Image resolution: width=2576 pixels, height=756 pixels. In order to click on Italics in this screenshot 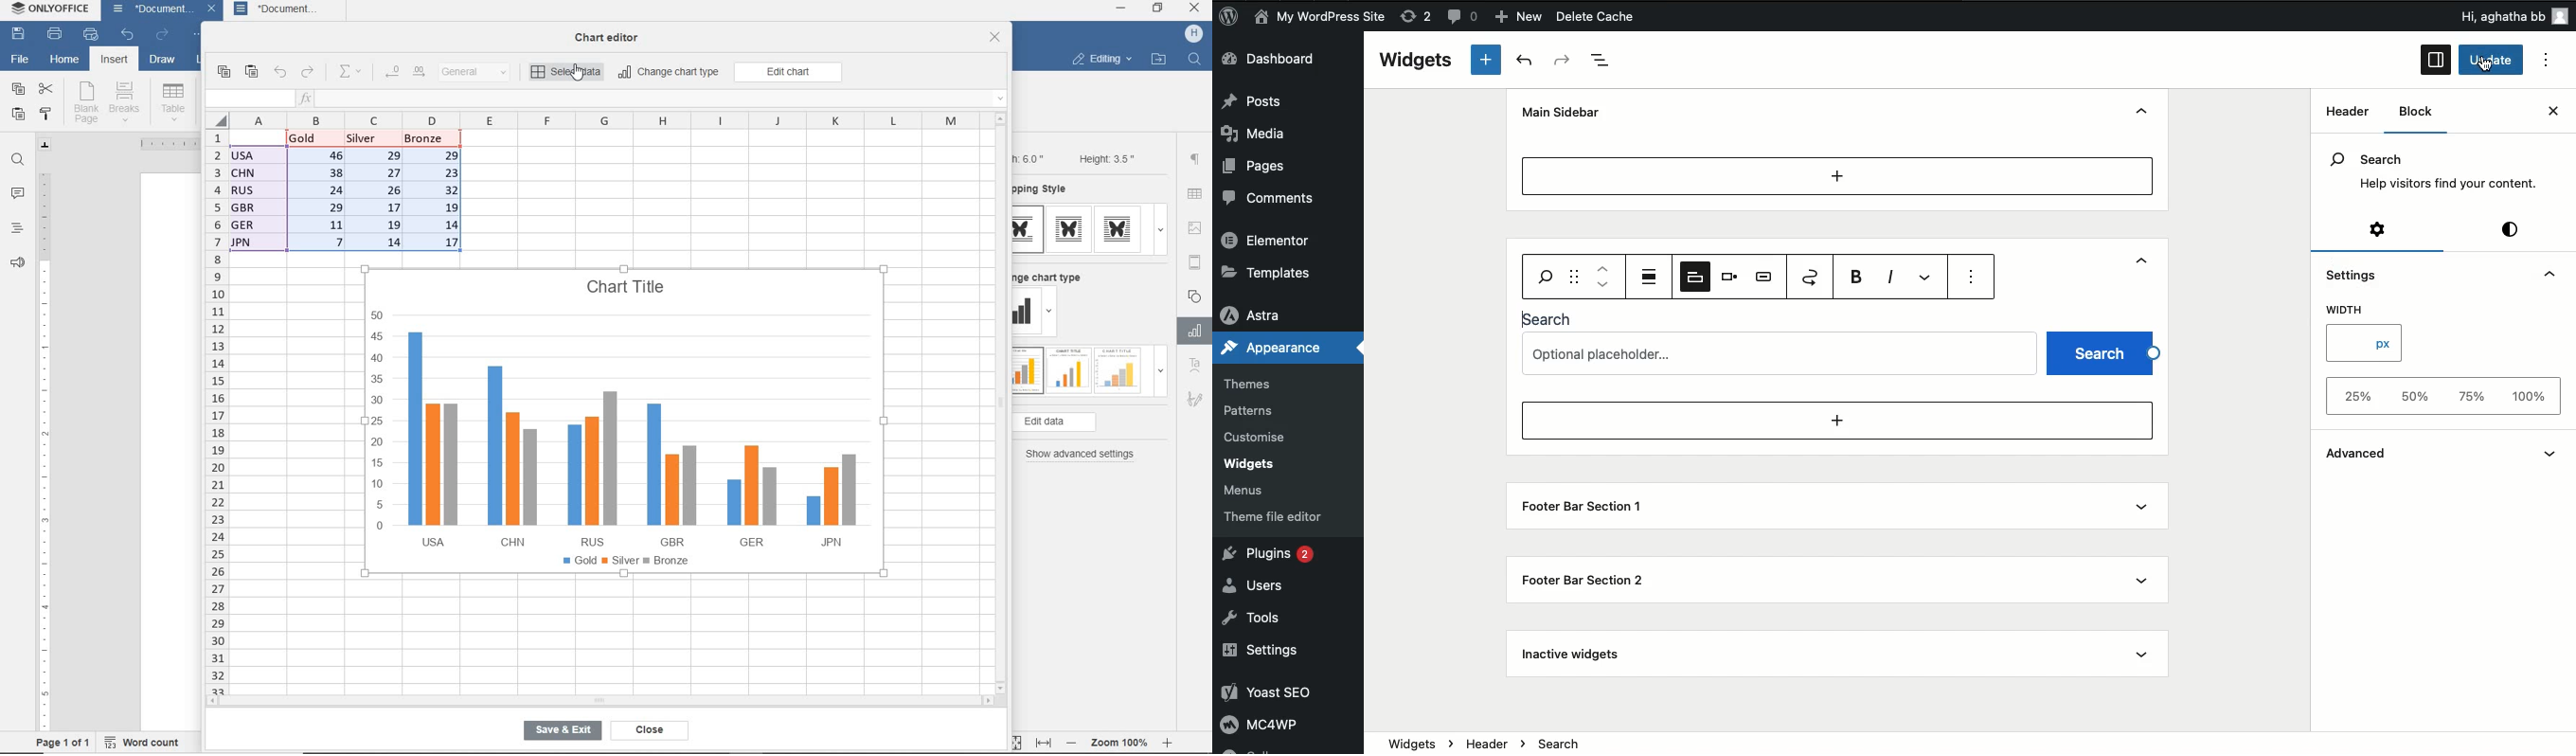, I will do `click(1890, 275)`.